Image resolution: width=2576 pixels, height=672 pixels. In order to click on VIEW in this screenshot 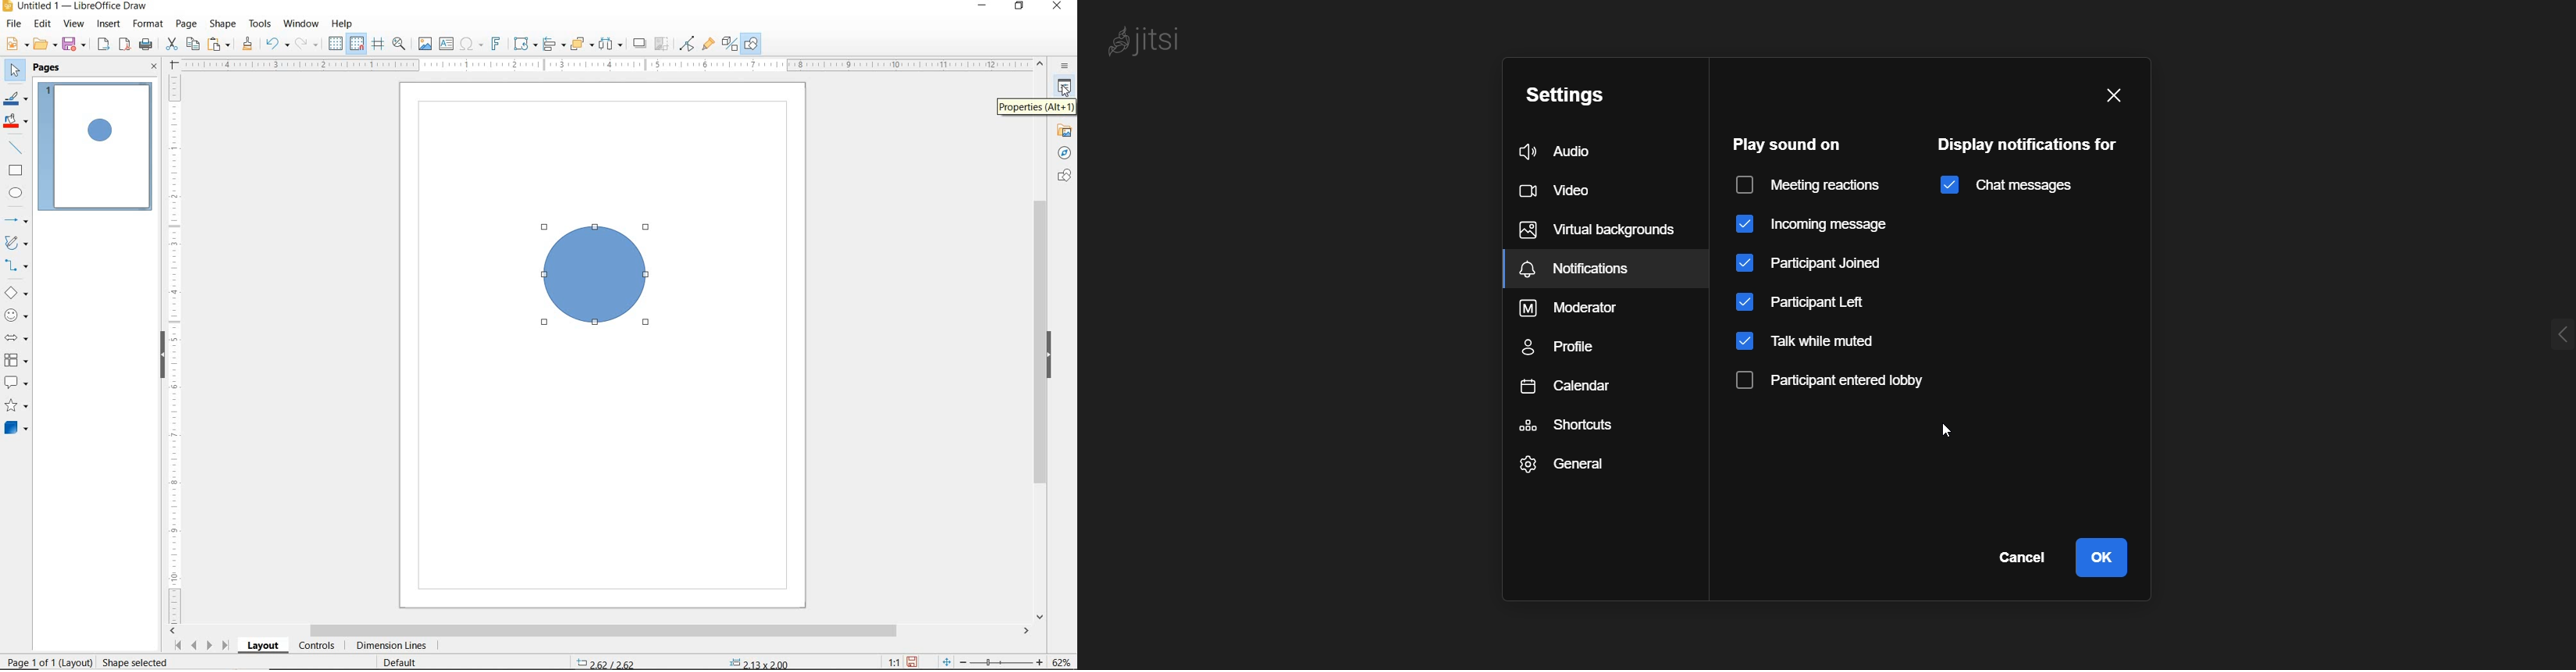, I will do `click(73, 24)`.